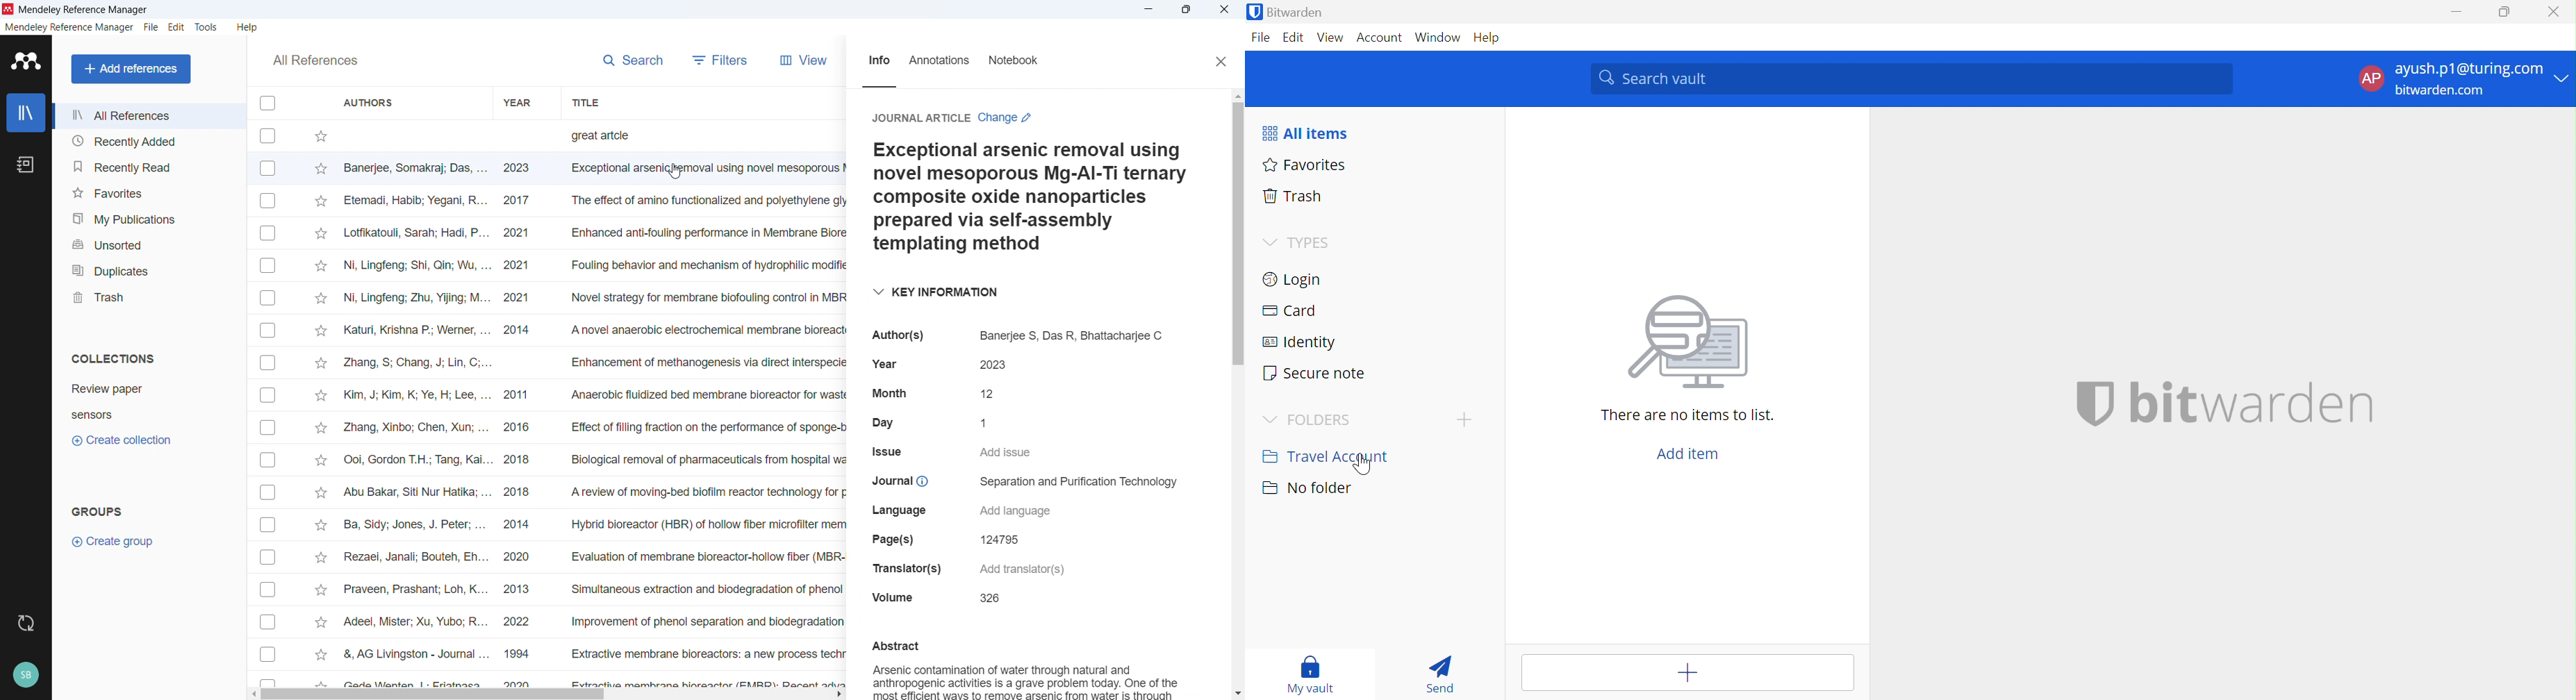  Describe the element at coordinates (1265, 242) in the screenshot. I see `Drop Down` at that location.